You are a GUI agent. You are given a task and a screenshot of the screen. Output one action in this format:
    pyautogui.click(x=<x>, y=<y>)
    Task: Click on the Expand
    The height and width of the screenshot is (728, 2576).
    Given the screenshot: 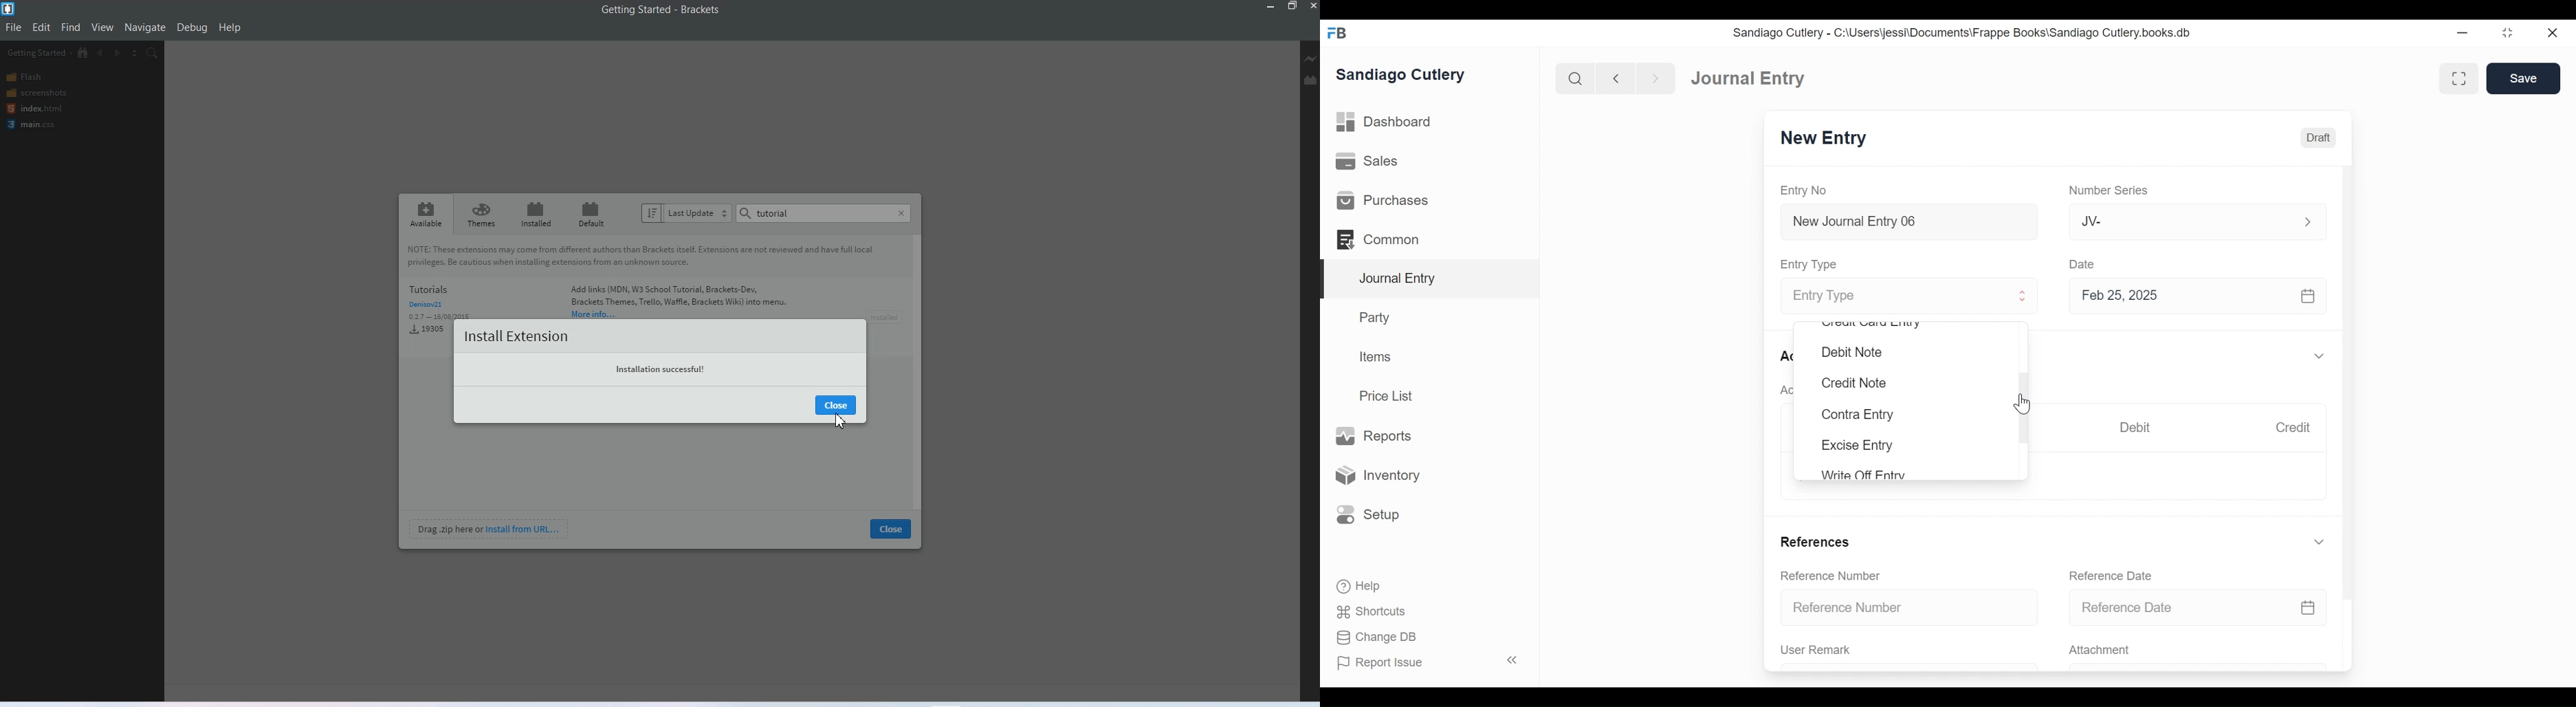 What is the action you would take?
    pyautogui.click(x=2319, y=542)
    